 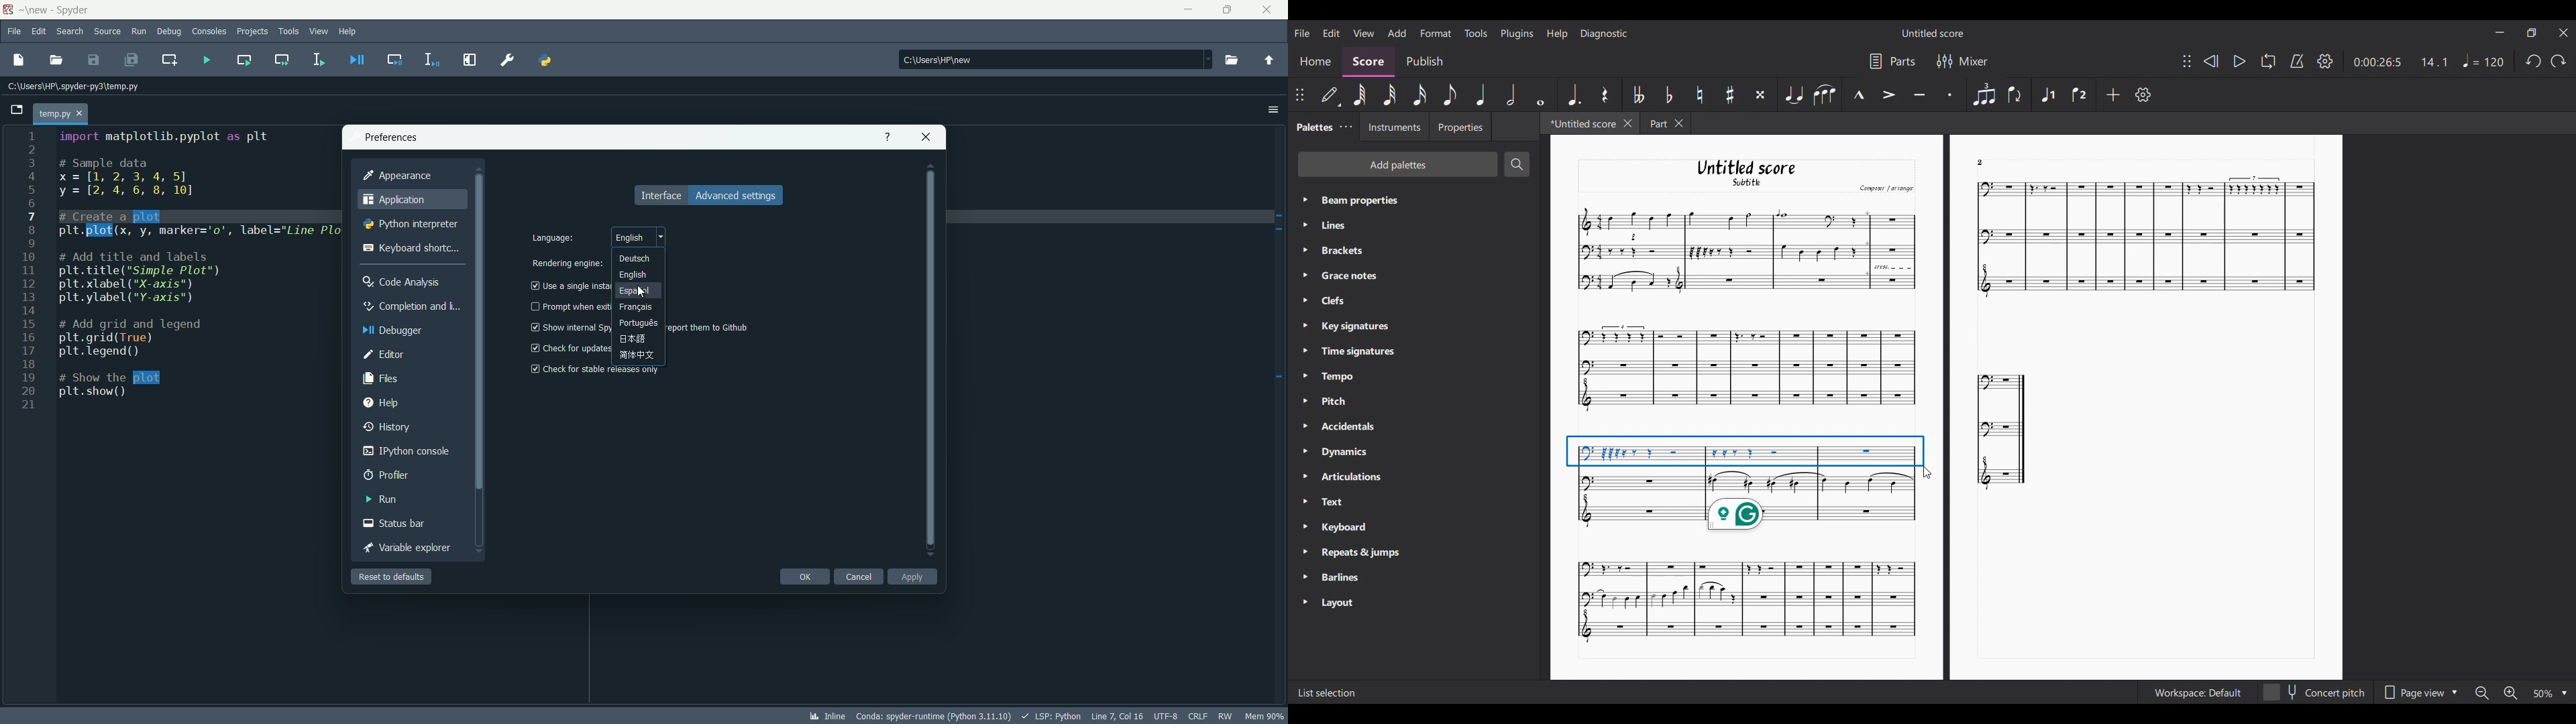 I want to click on apply, so click(x=914, y=577).